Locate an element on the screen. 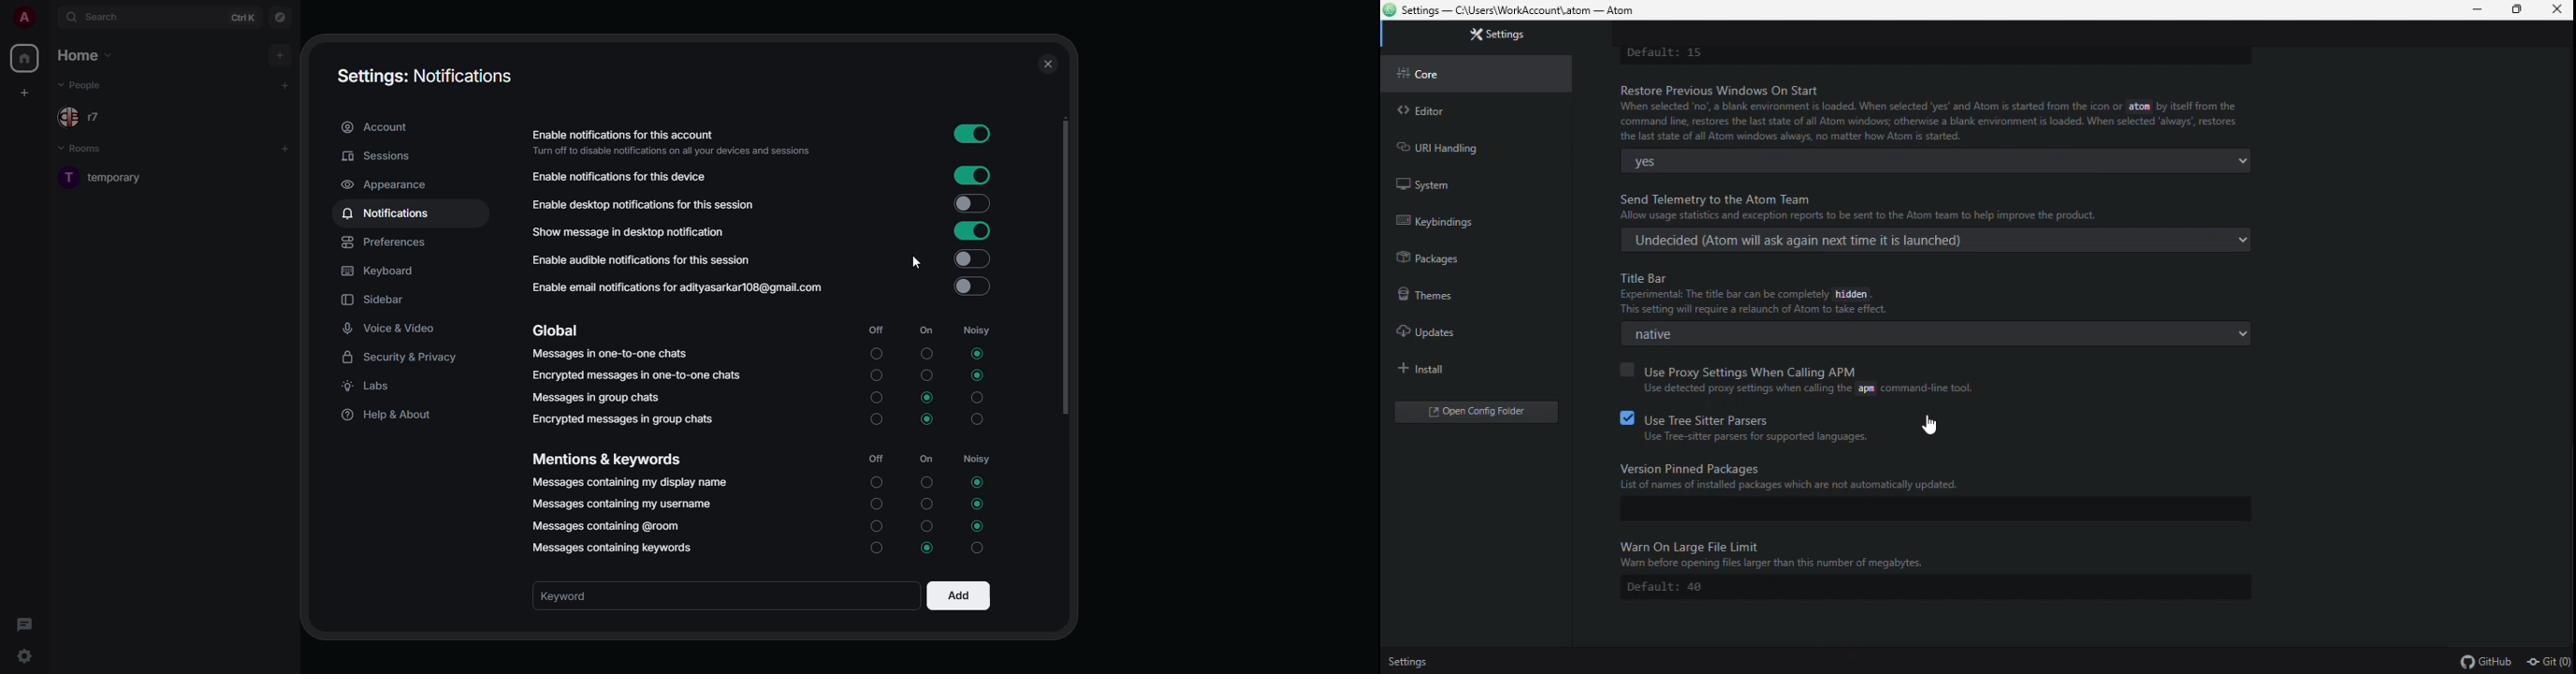  navigator is located at coordinates (280, 17).